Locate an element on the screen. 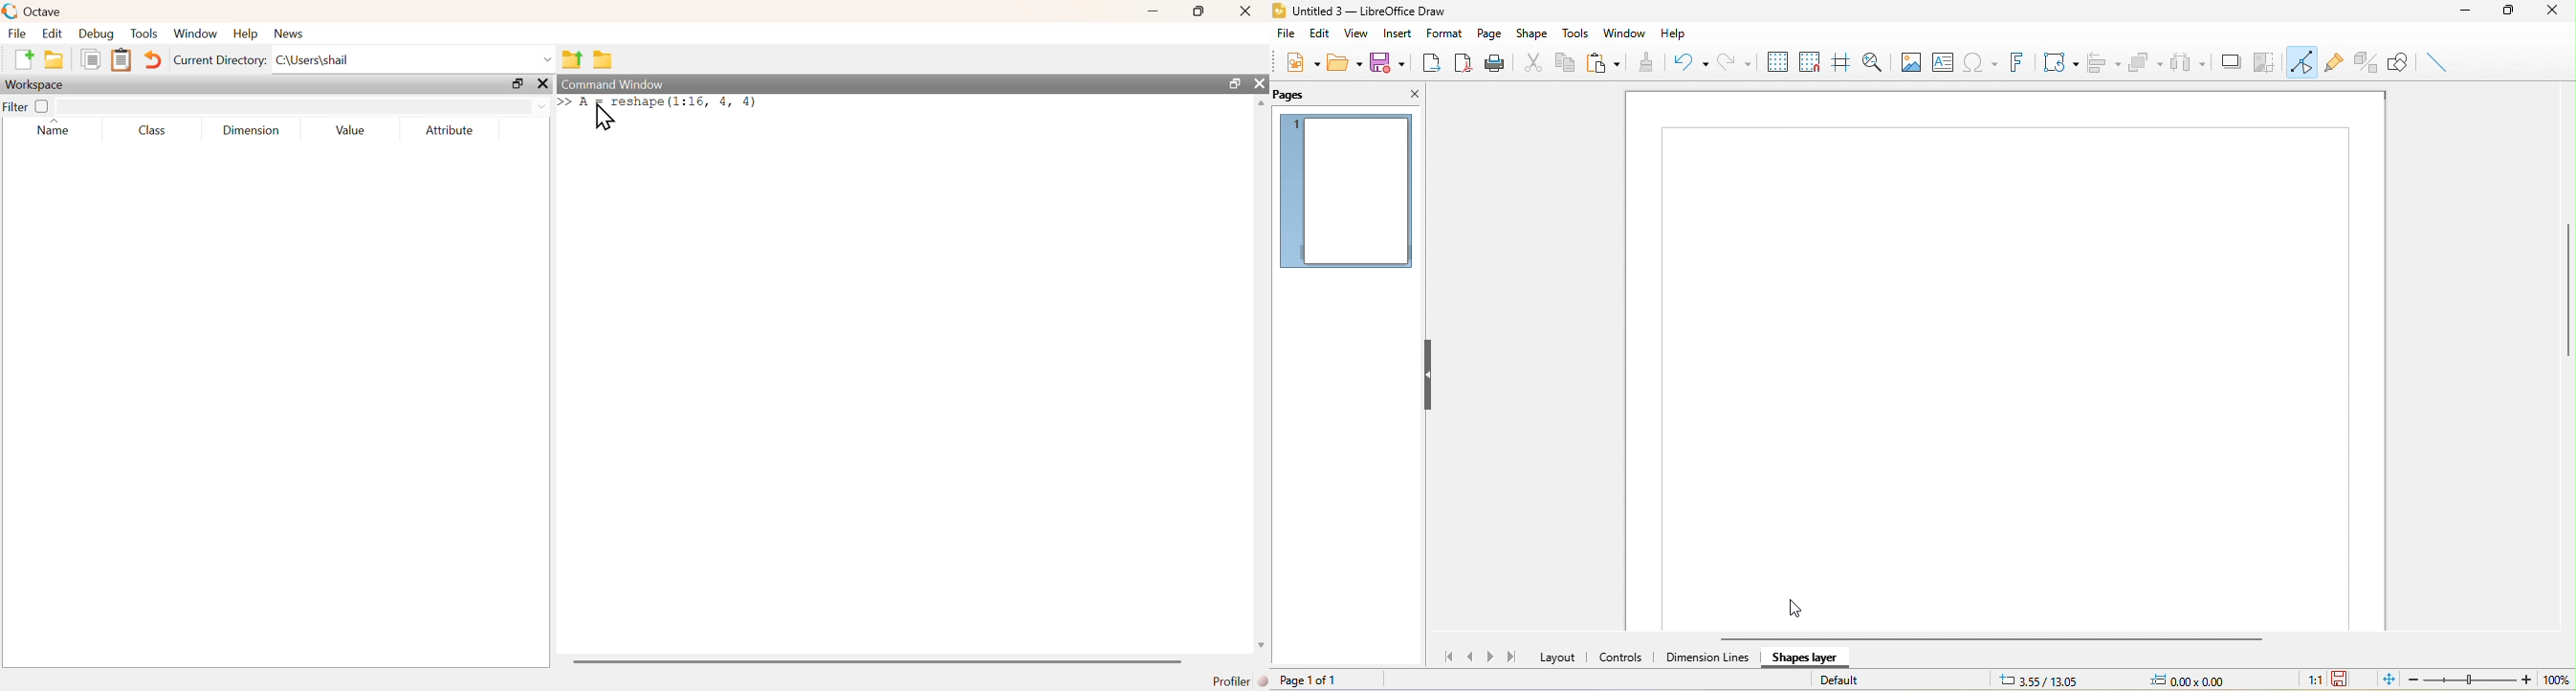 Image resolution: width=2576 pixels, height=700 pixels. filter is located at coordinates (15, 107).